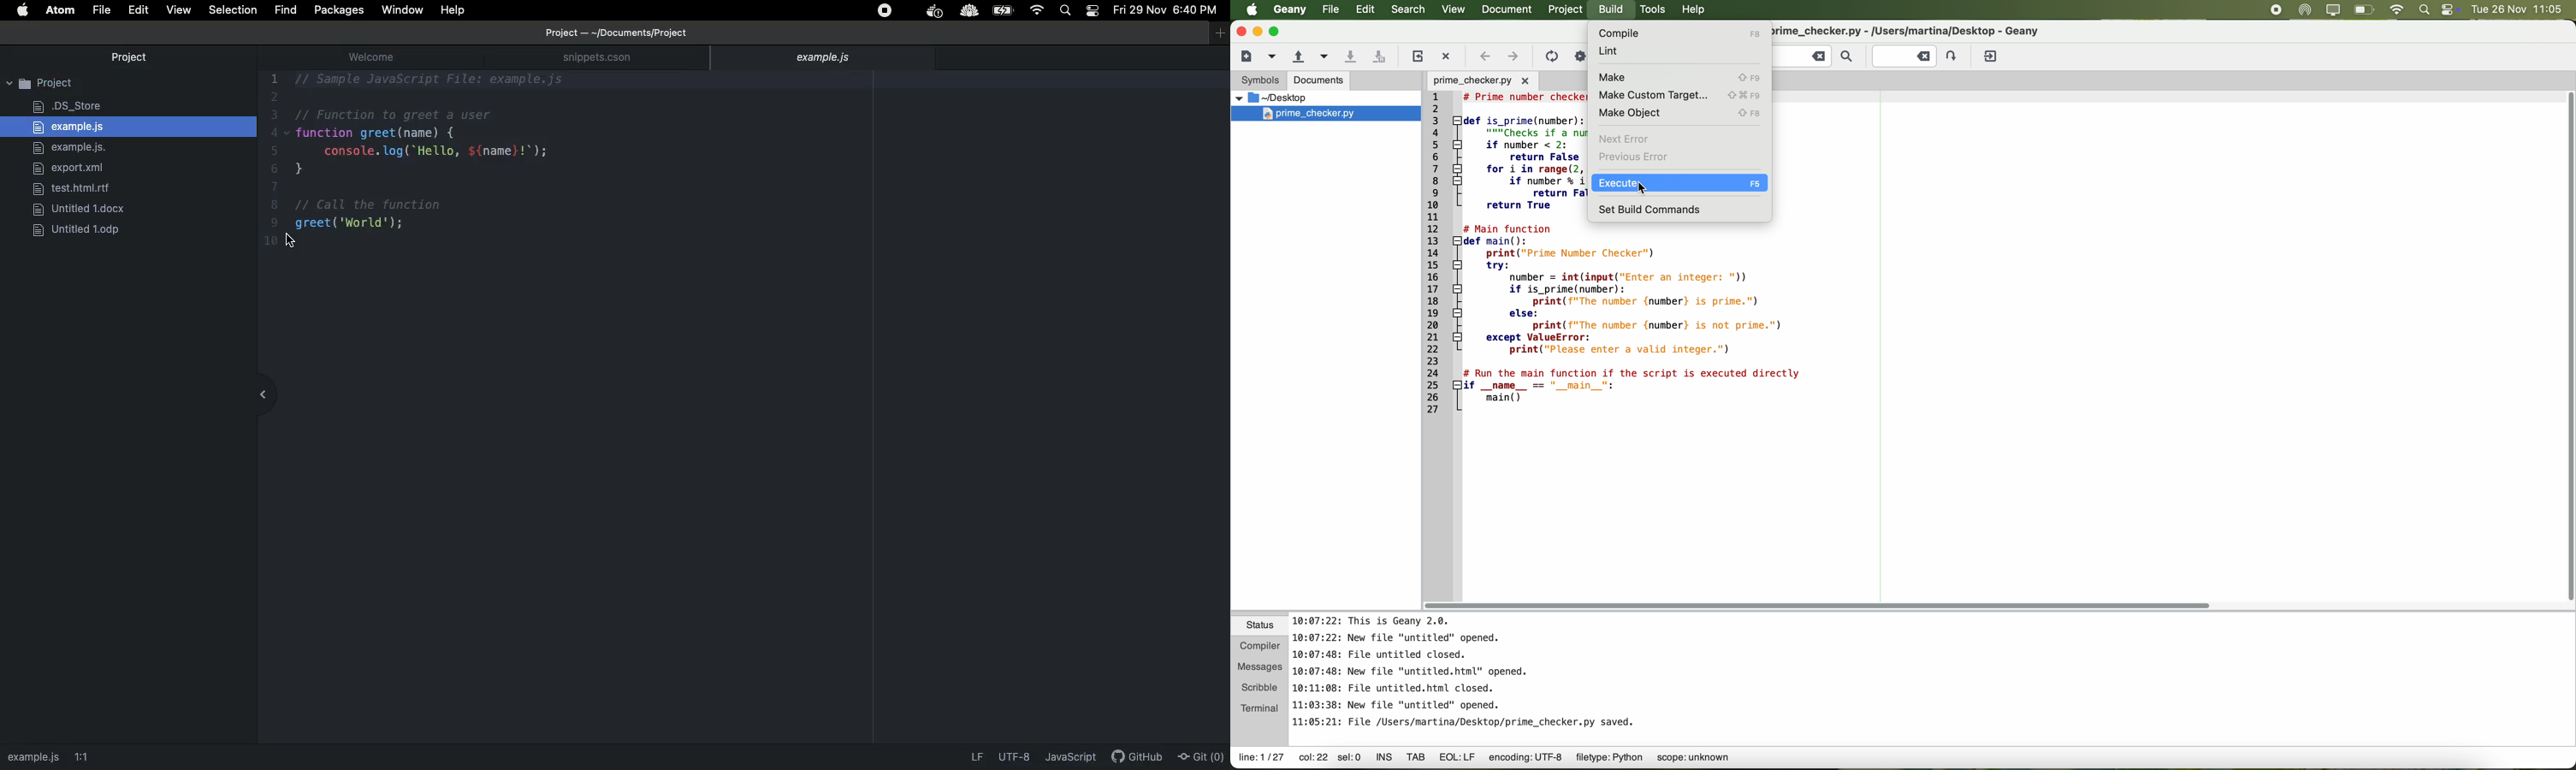 Image resolution: width=2576 pixels, height=784 pixels. What do you see at coordinates (1677, 33) in the screenshot?
I see `compile` at bounding box center [1677, 33].